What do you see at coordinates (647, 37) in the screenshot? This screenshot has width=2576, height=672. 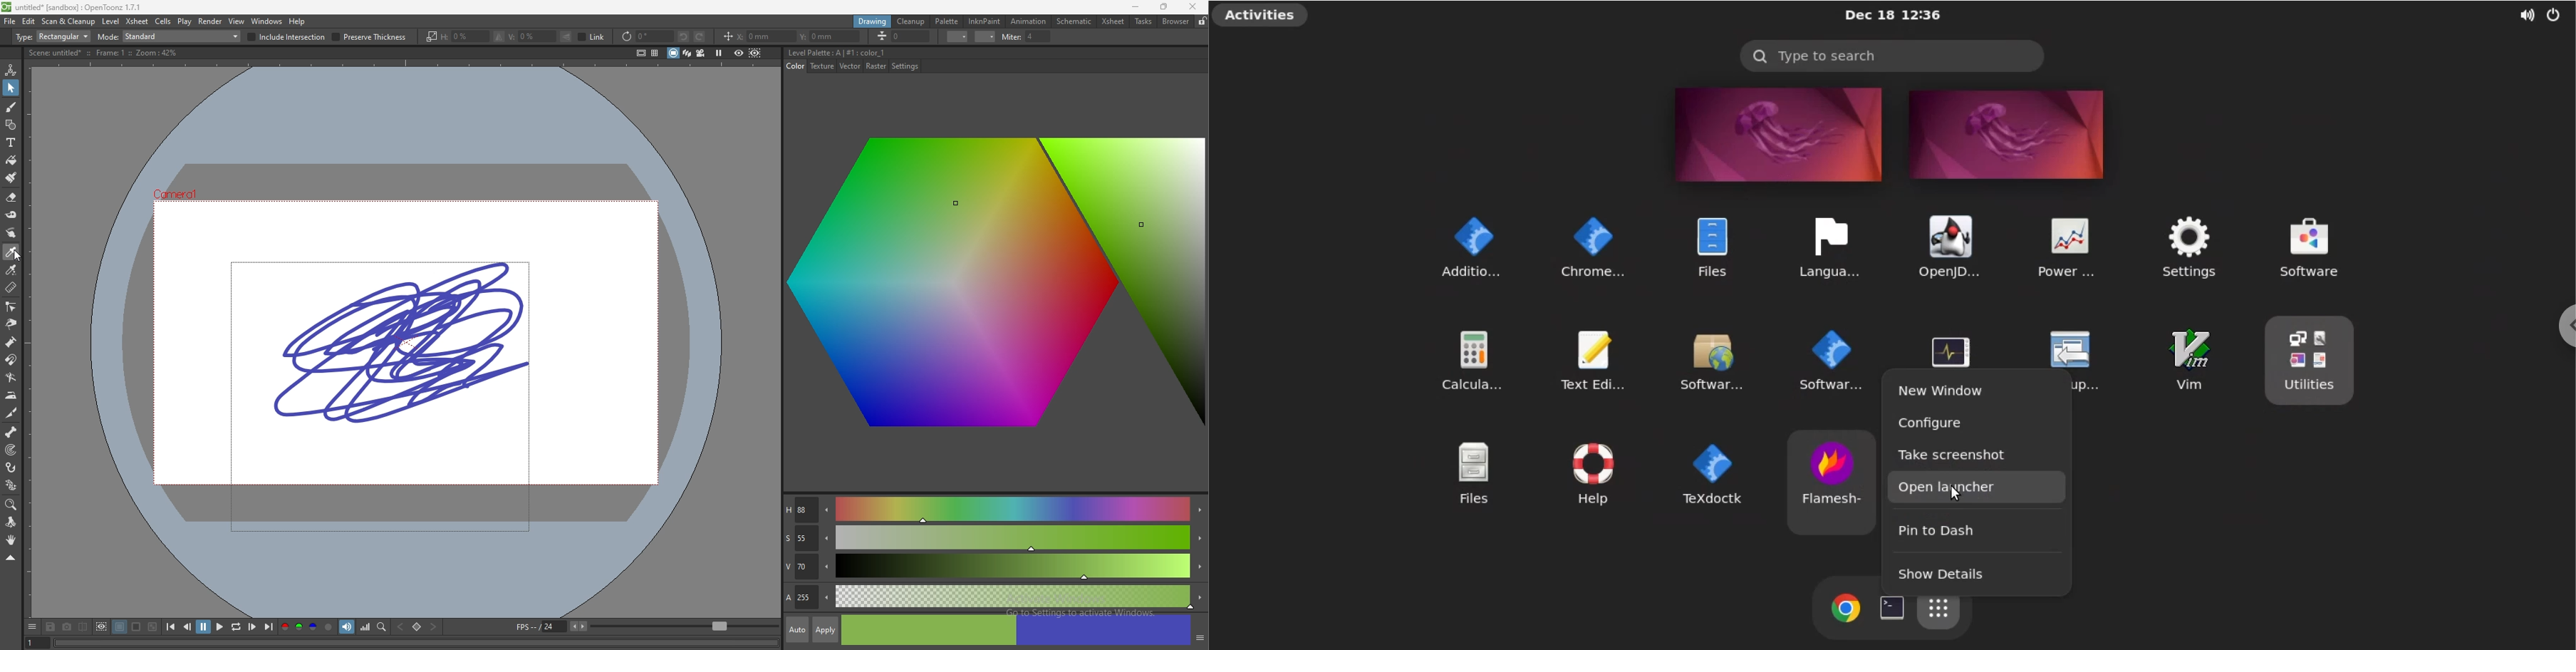 I see `rotation` at bounding box center [647, 37].